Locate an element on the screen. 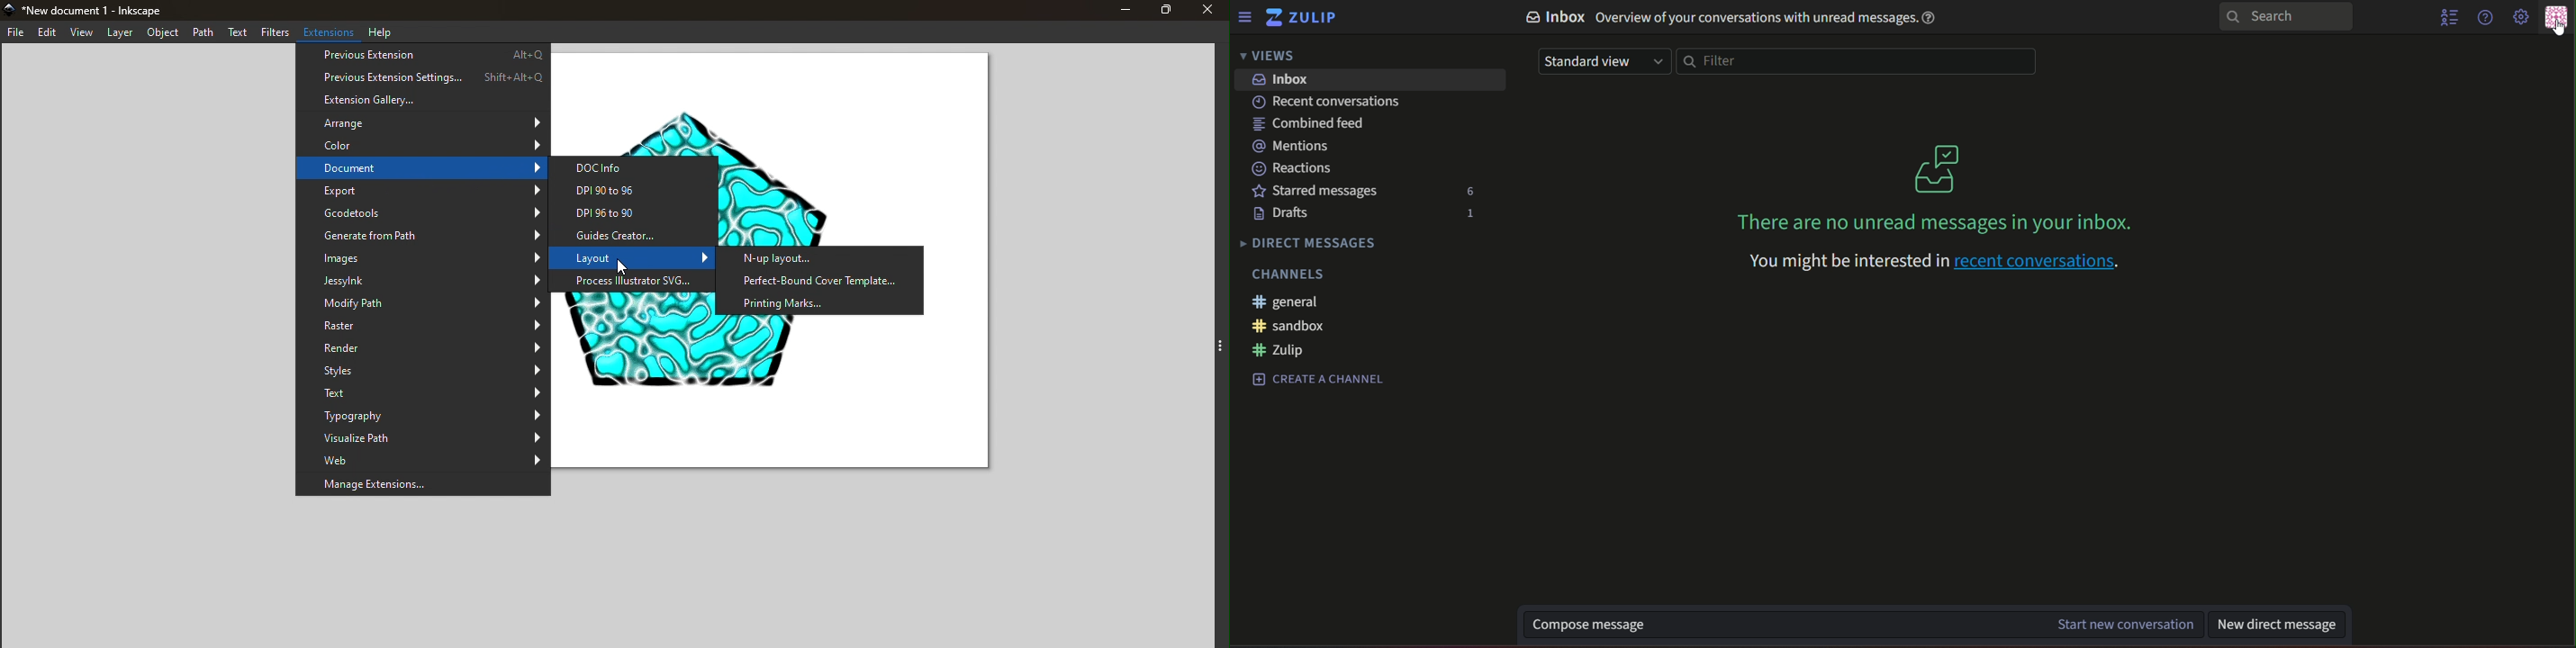 This screenshot has width=2576, height=672. N-up layout... is located at coordinates (821, 257).